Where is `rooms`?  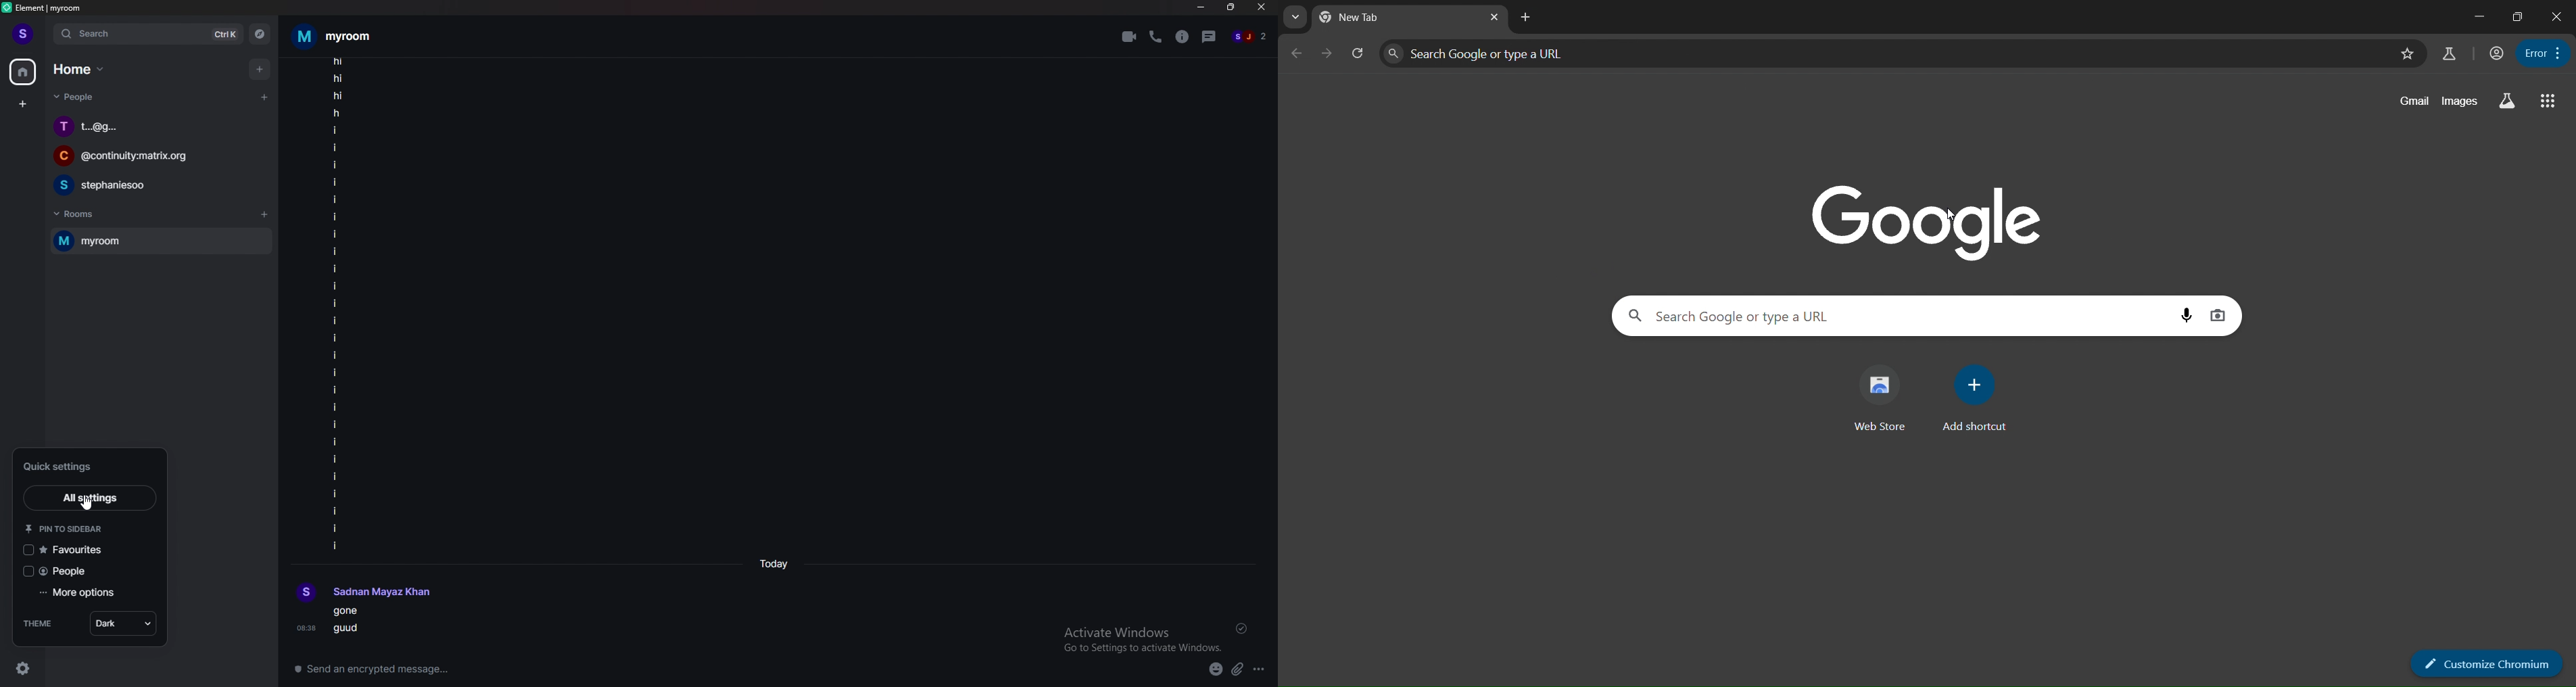
rooms is located at coordinates (86, 214).